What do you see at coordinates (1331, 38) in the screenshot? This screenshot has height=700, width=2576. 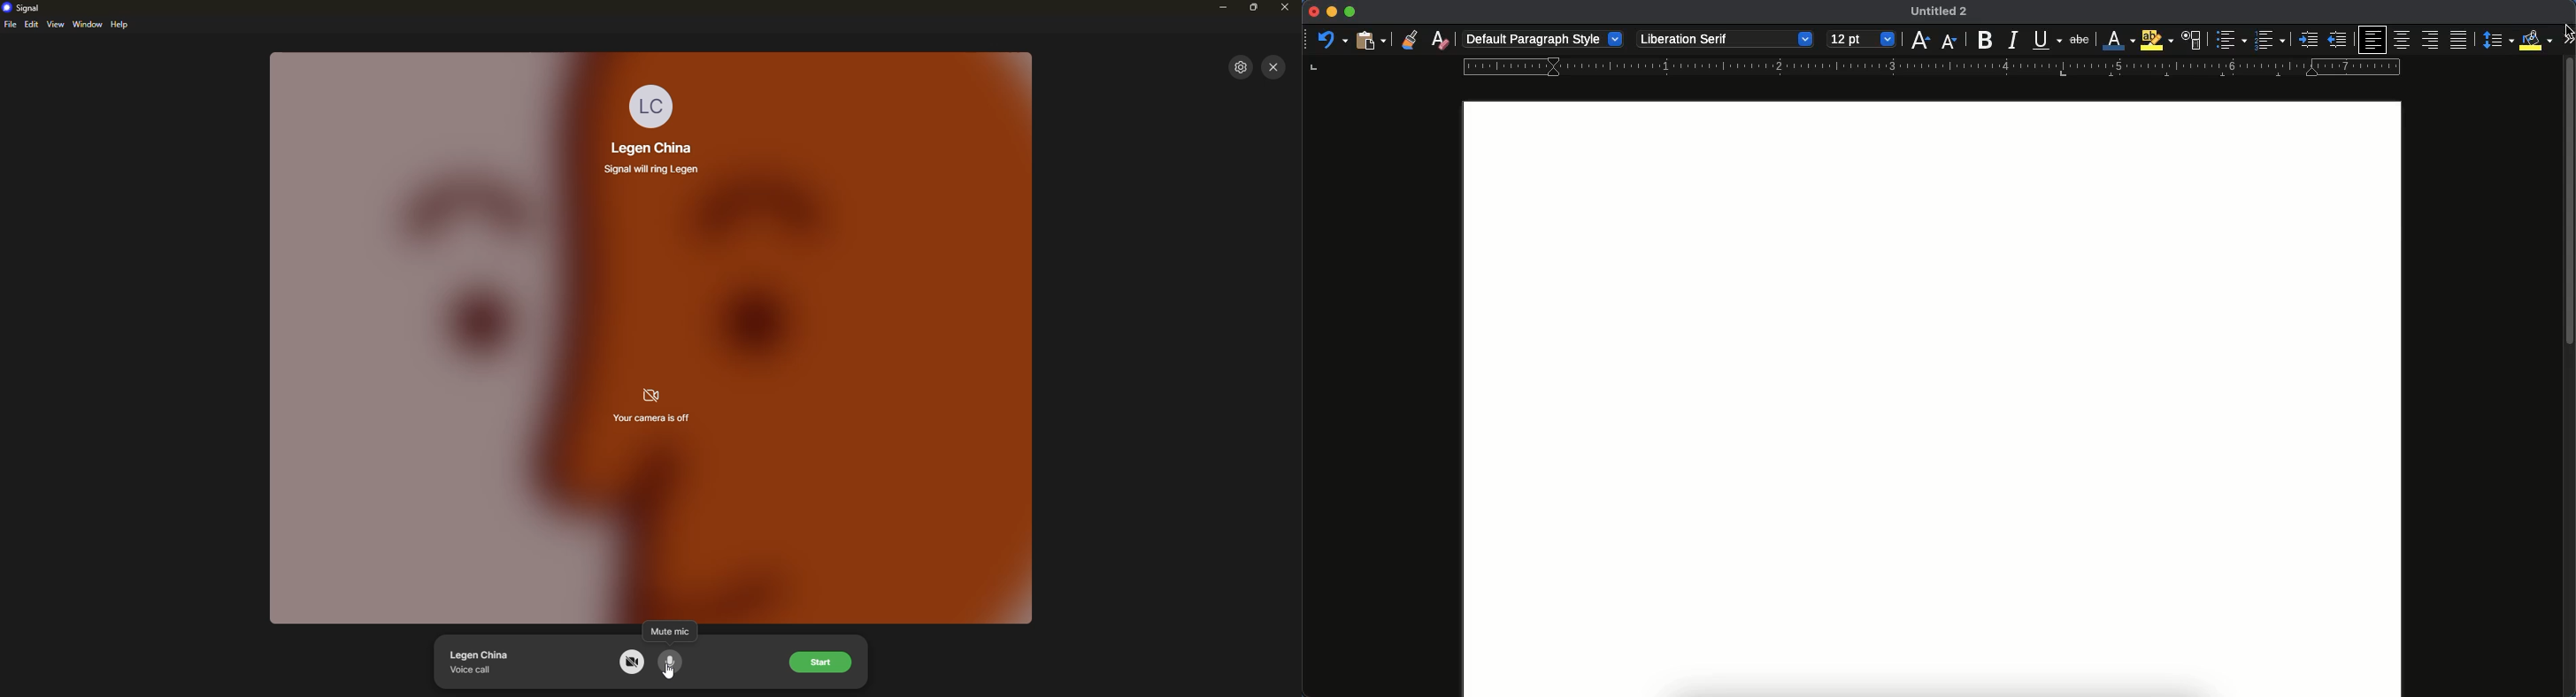 I see `undo` at bounding box center [1331, 38].